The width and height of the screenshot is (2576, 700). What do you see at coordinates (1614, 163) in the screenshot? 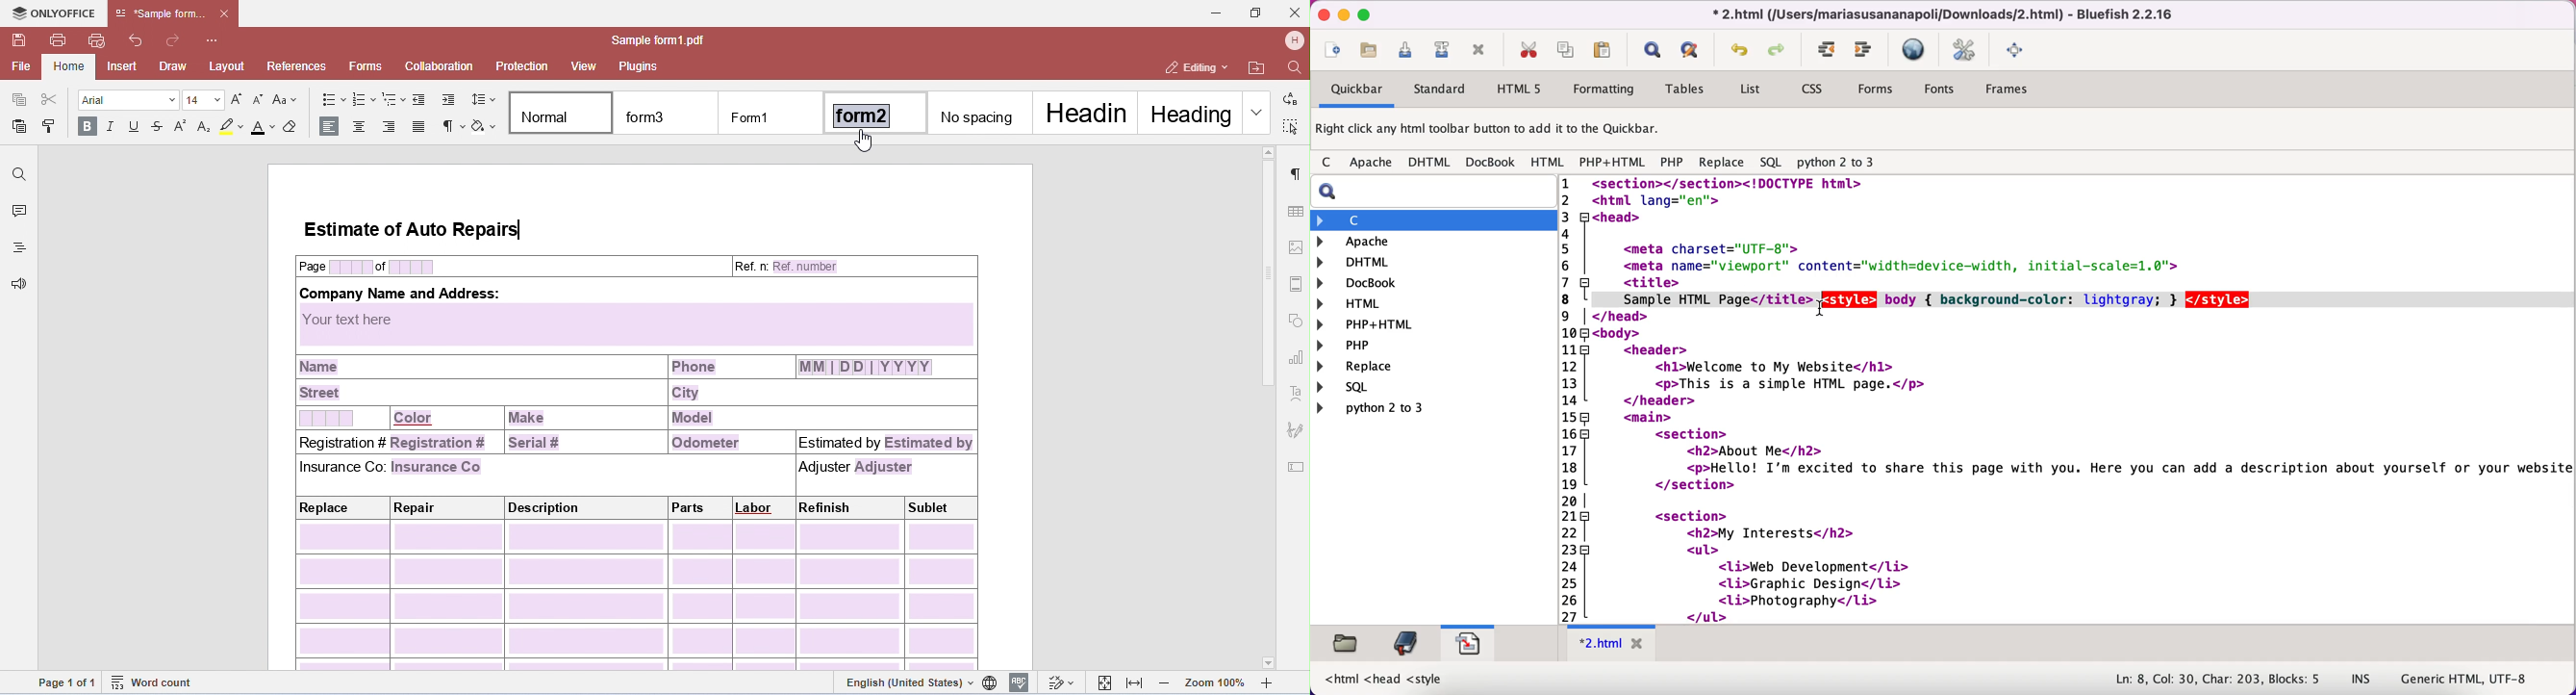
I see `php+html` at bounding box center [1614, 163].